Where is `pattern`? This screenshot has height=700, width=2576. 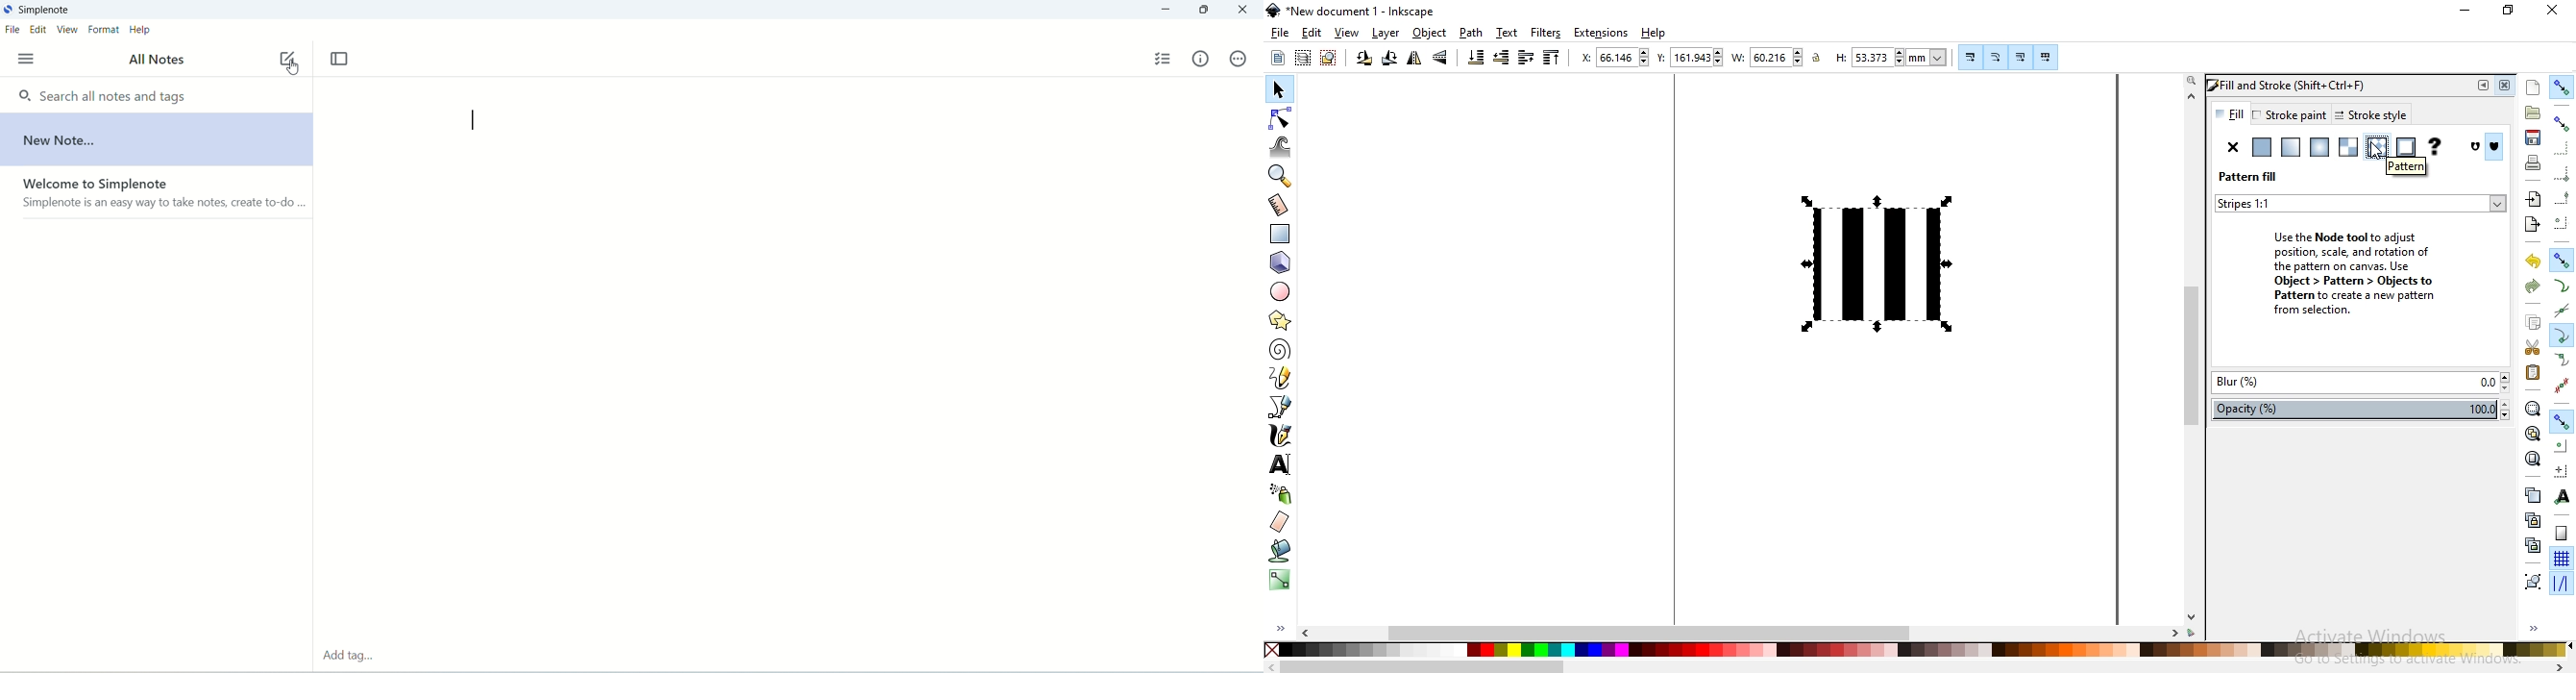
pattern is located at coordinates (2404, 167).